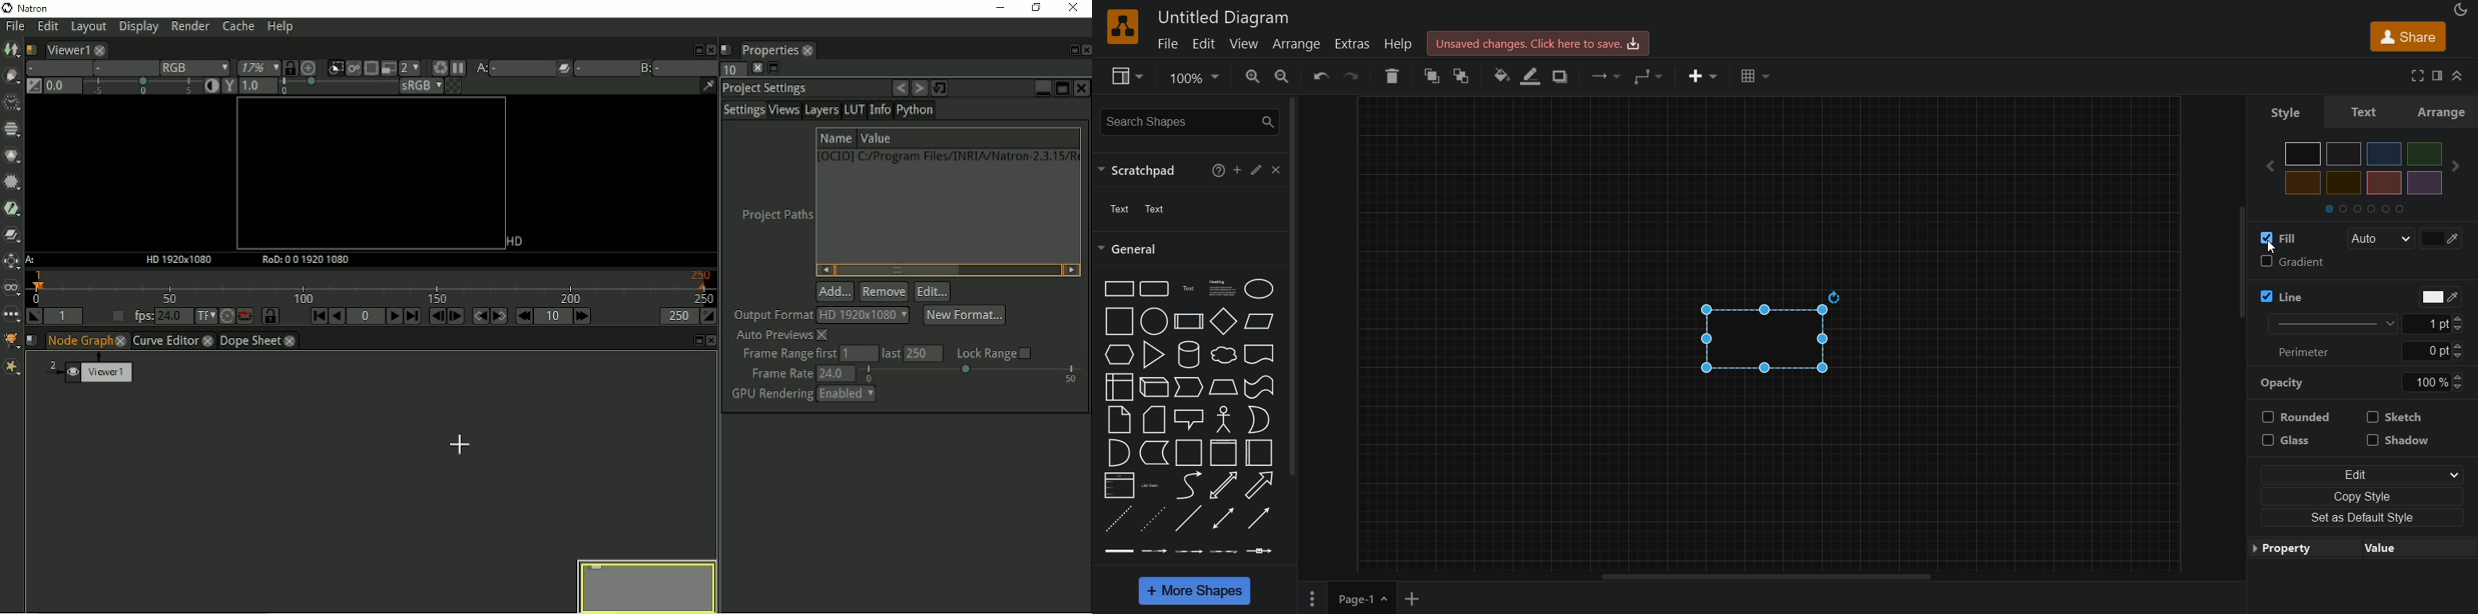  What do you see at coordinates (2425, 154) in the screenshot?
I see `green` at bounding box center [2425, 154].